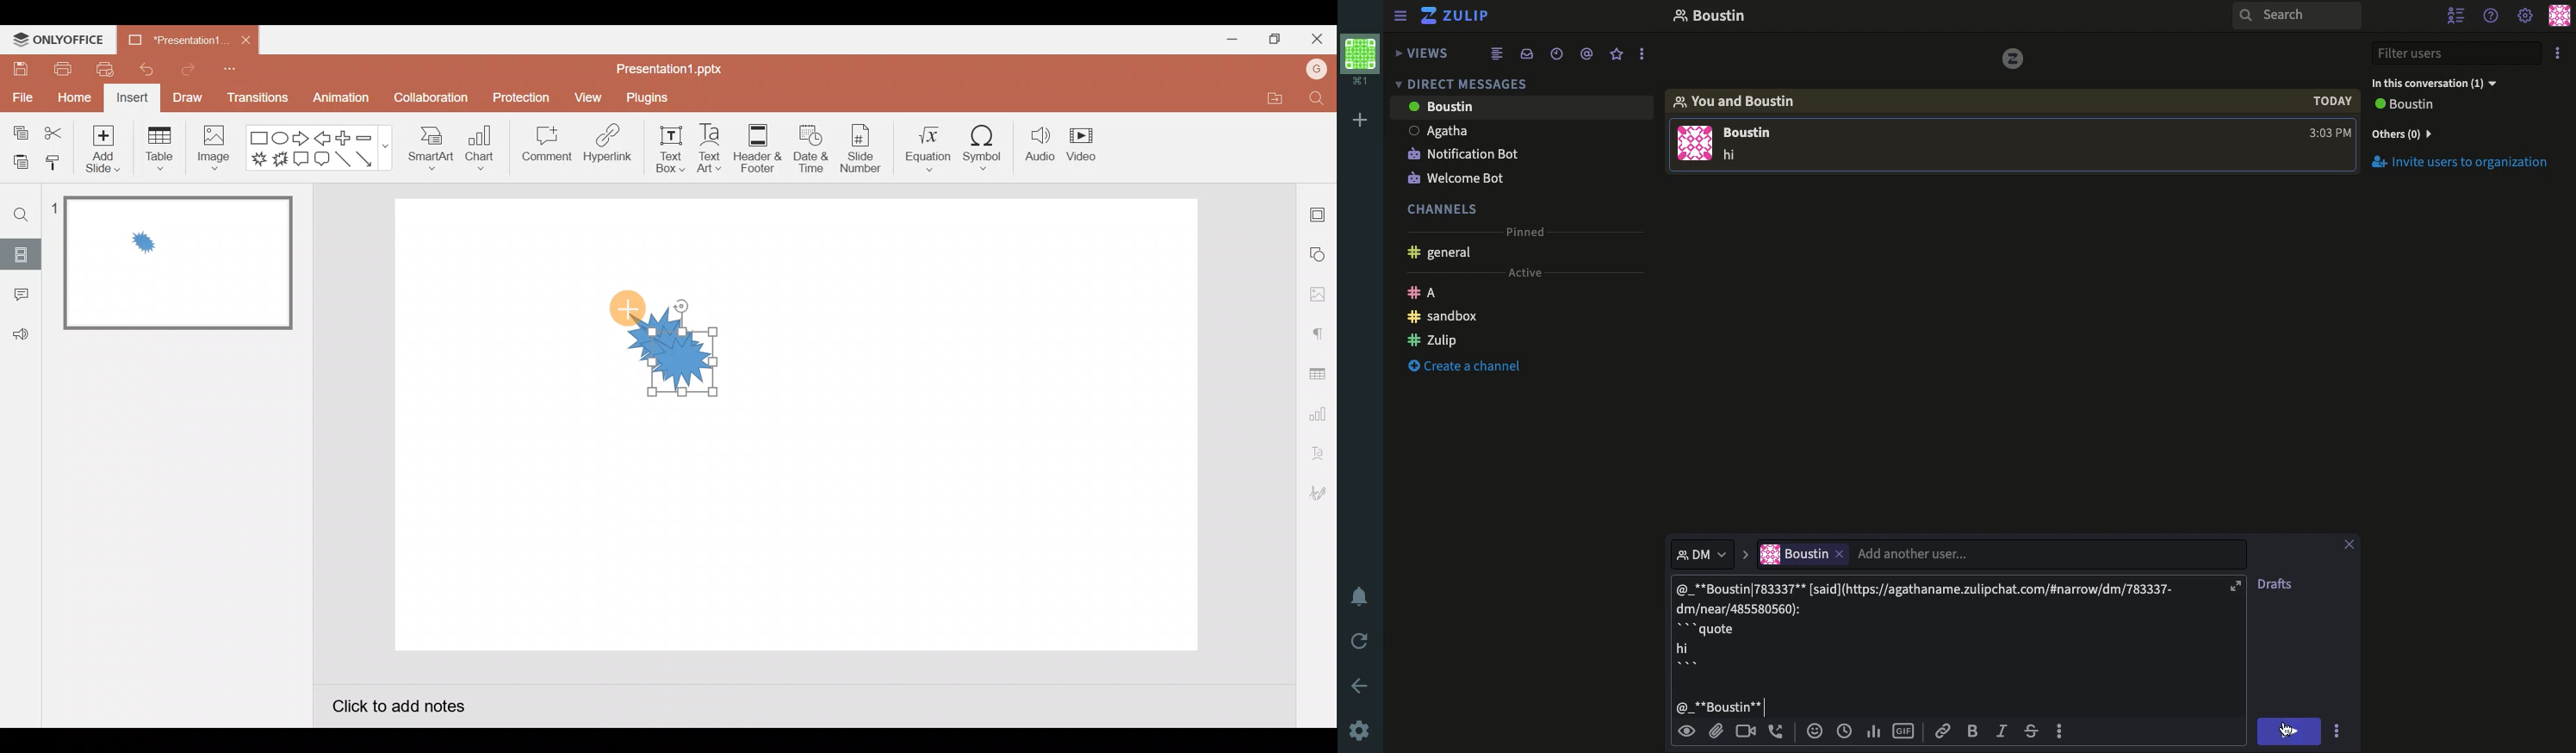 The width and height of the screenshot is (2576, 756). What do you see at coordinates (1456, 16) in the screenshot?
I see `Zulip` at bounding box center [1456, 16].